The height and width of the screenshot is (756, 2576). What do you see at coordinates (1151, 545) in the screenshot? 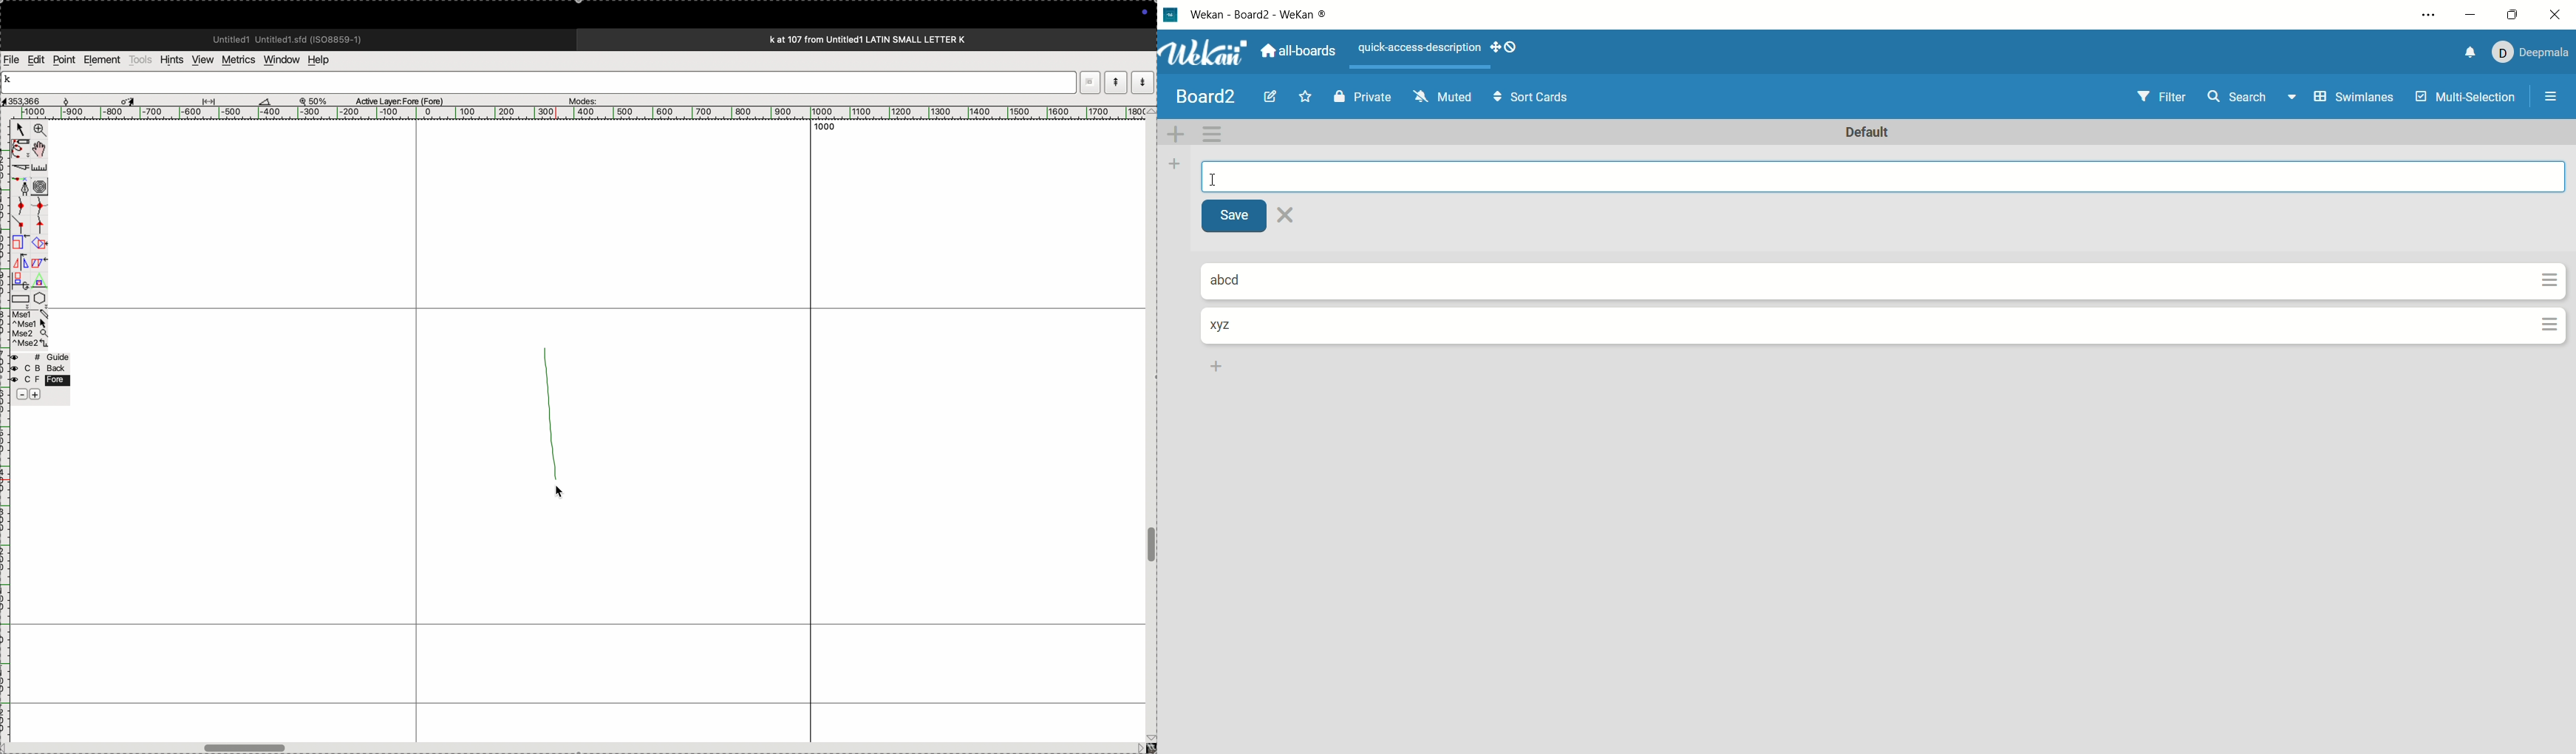
I see `toggle` at bounding box center [1151, 545].